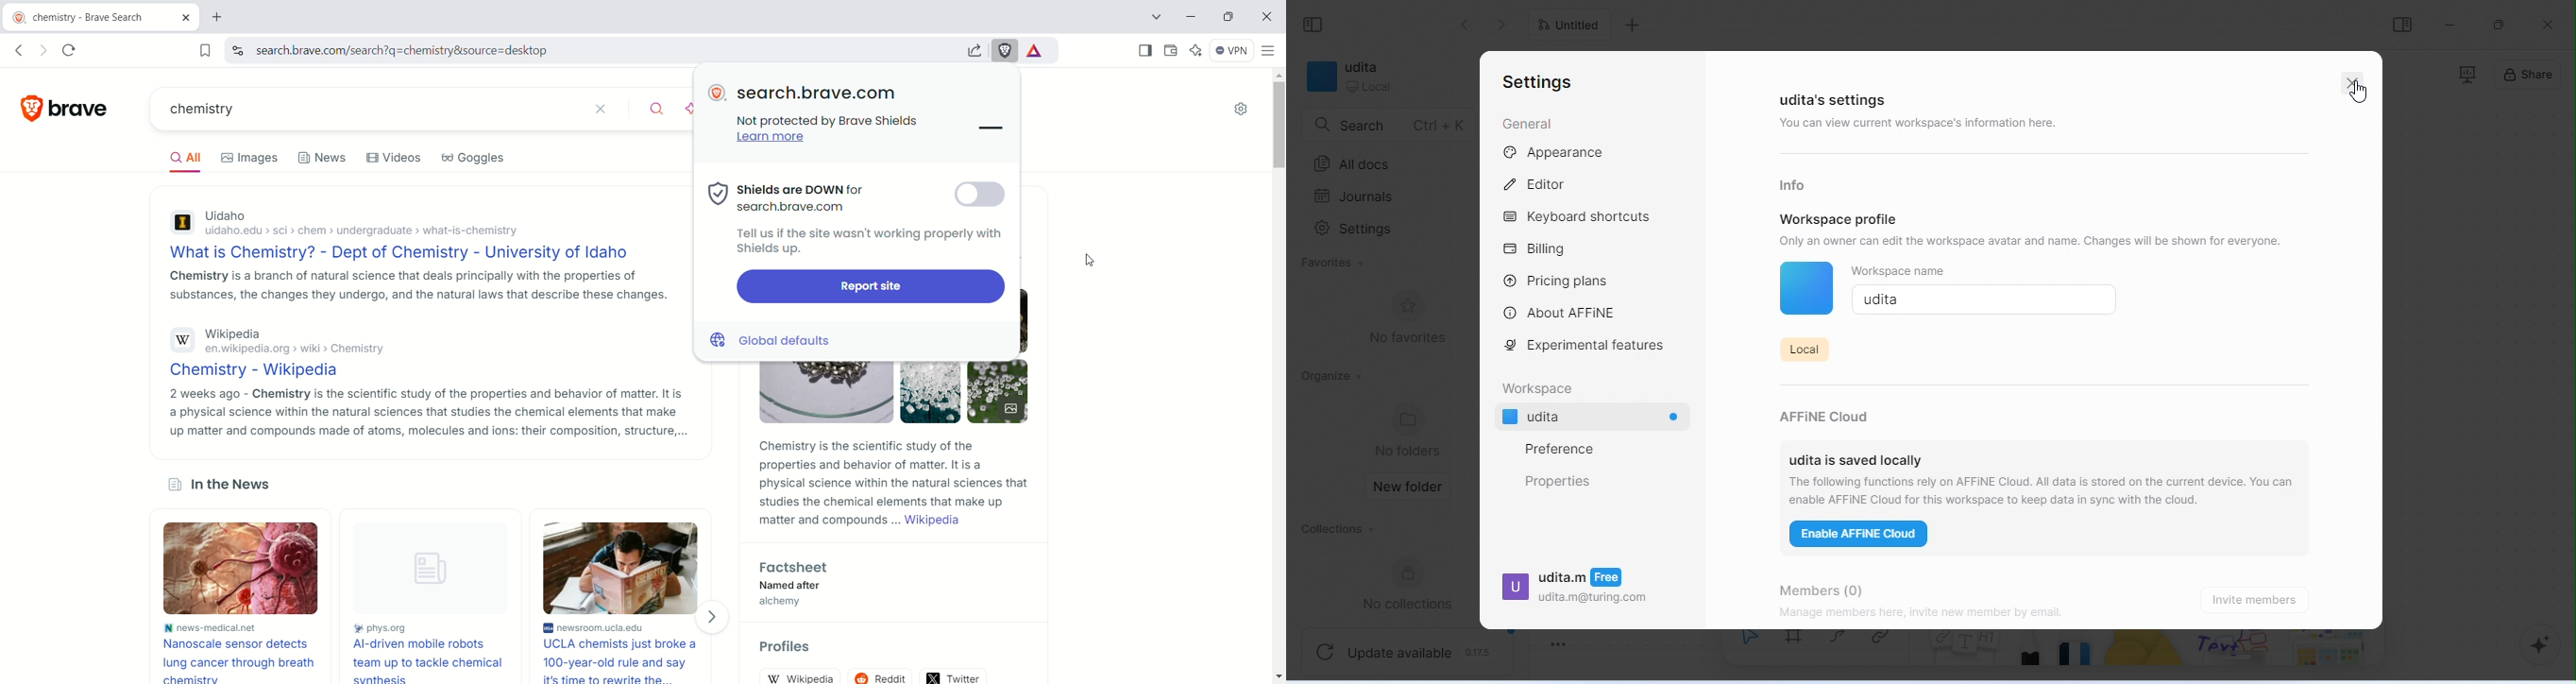 This screenshot has width=2576, height=700. Describe the element at coordinates (1336, 531) in the screenshot. I see `collections` at that location.